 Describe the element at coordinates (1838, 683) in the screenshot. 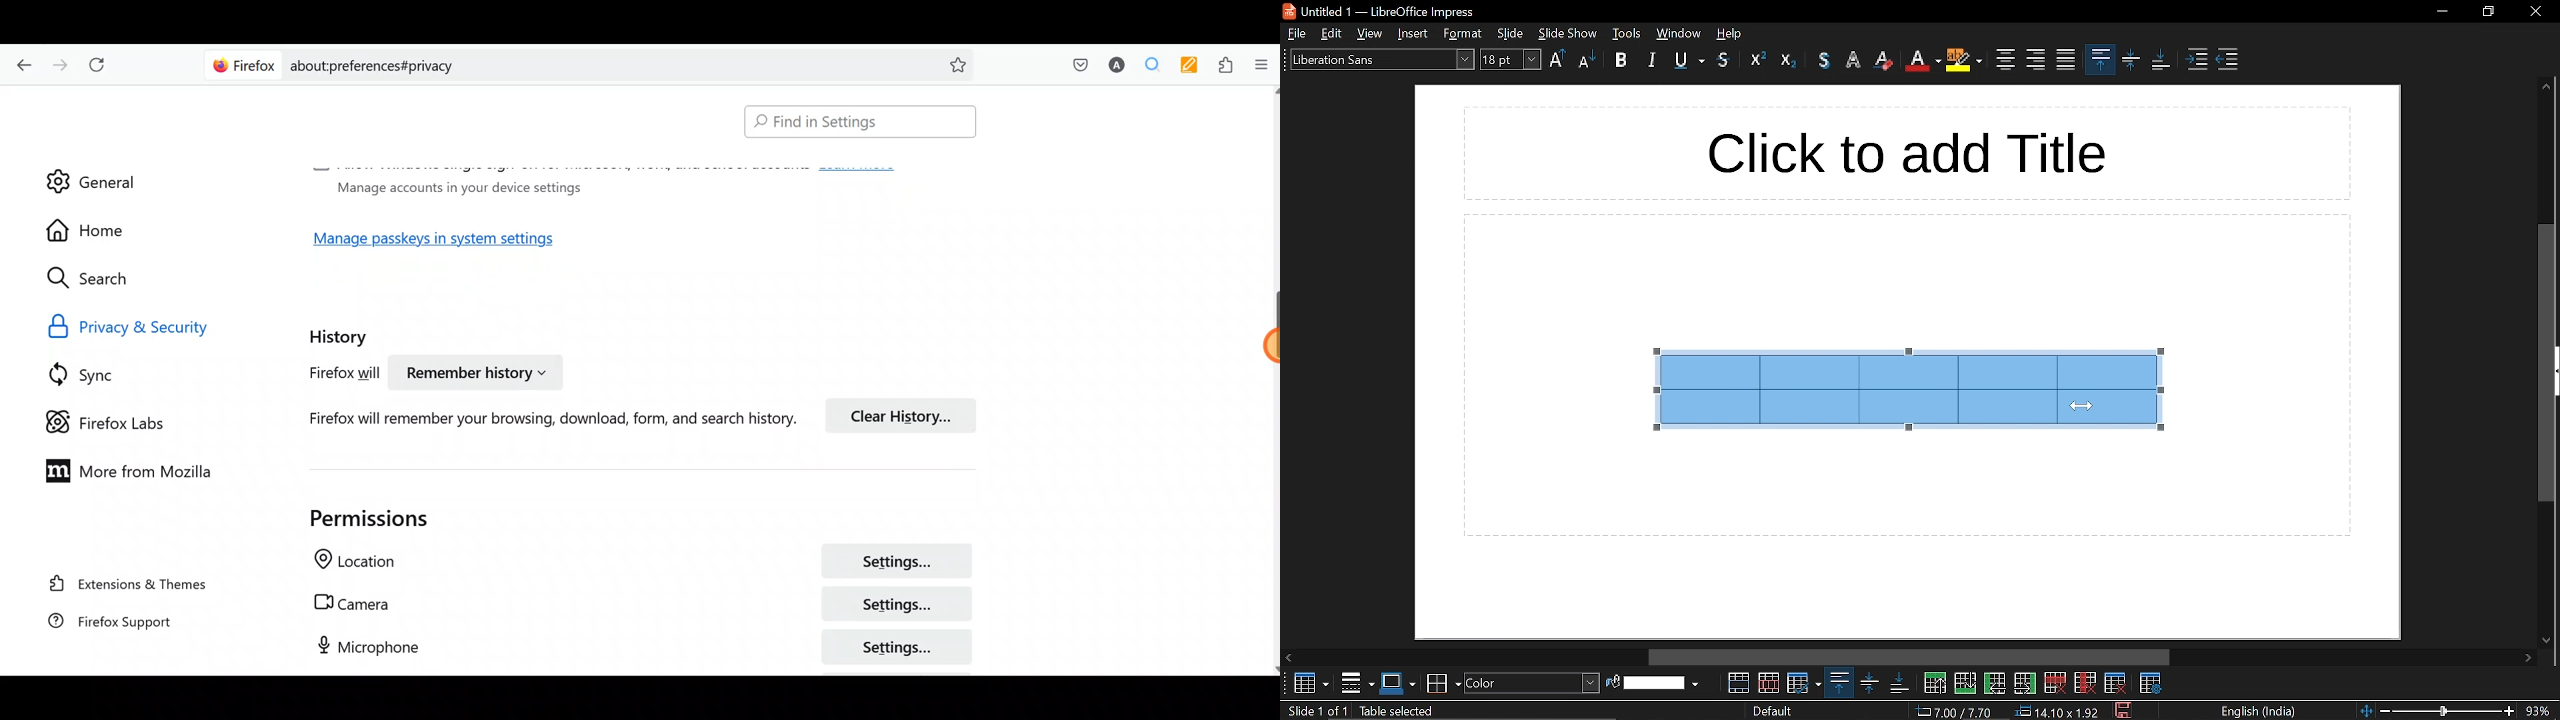

I see `align top` at that location.